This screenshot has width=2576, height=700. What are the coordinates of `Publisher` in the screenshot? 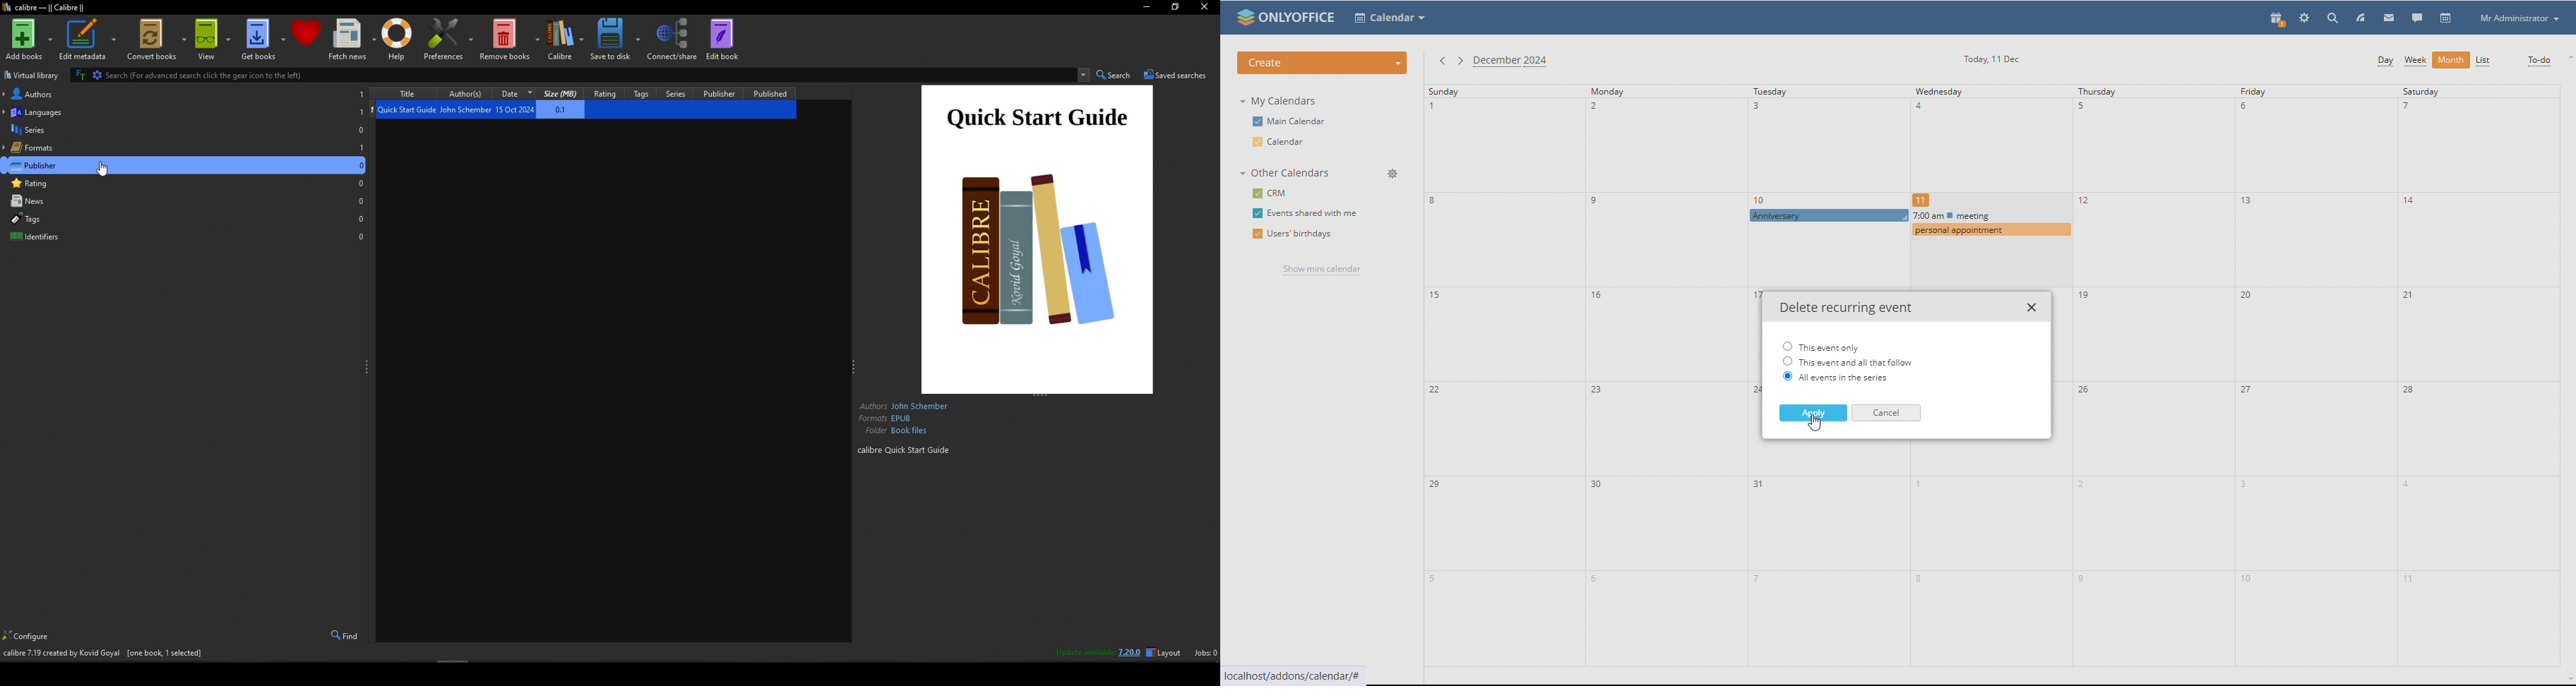 It's located at (721, 93).